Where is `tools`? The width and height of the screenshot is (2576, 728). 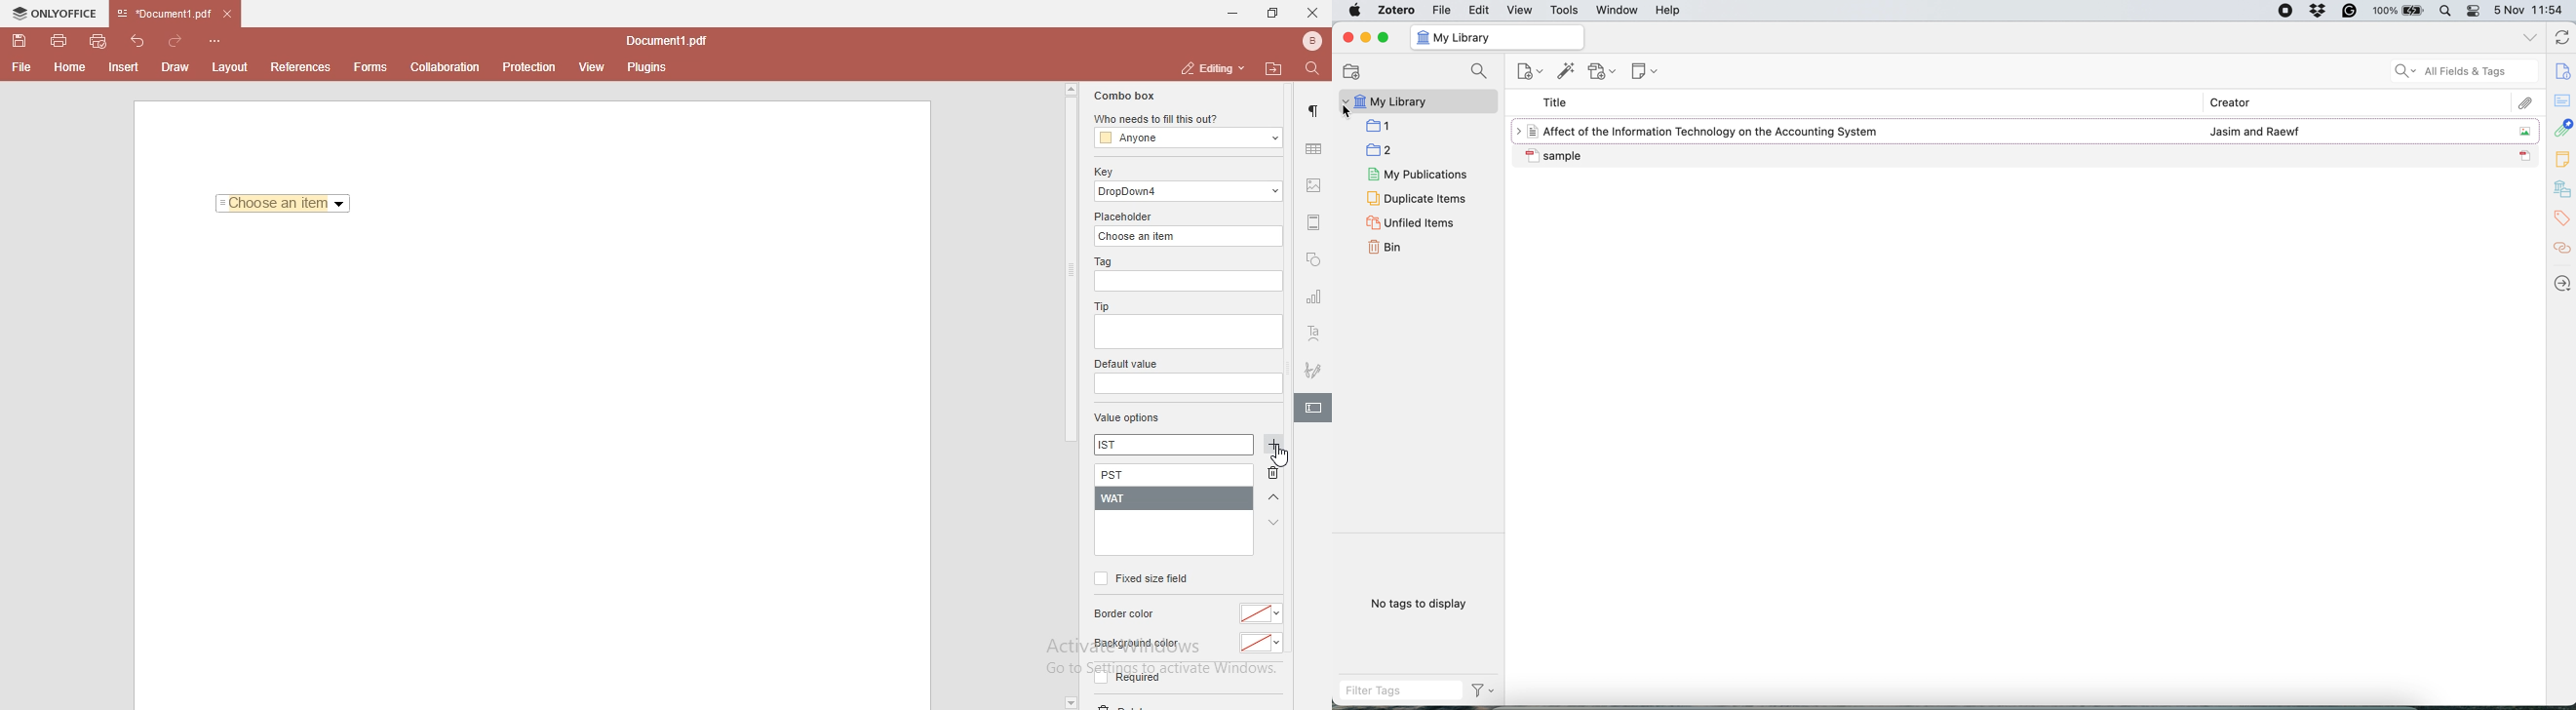 tools is located at coordinates (1563, 10).